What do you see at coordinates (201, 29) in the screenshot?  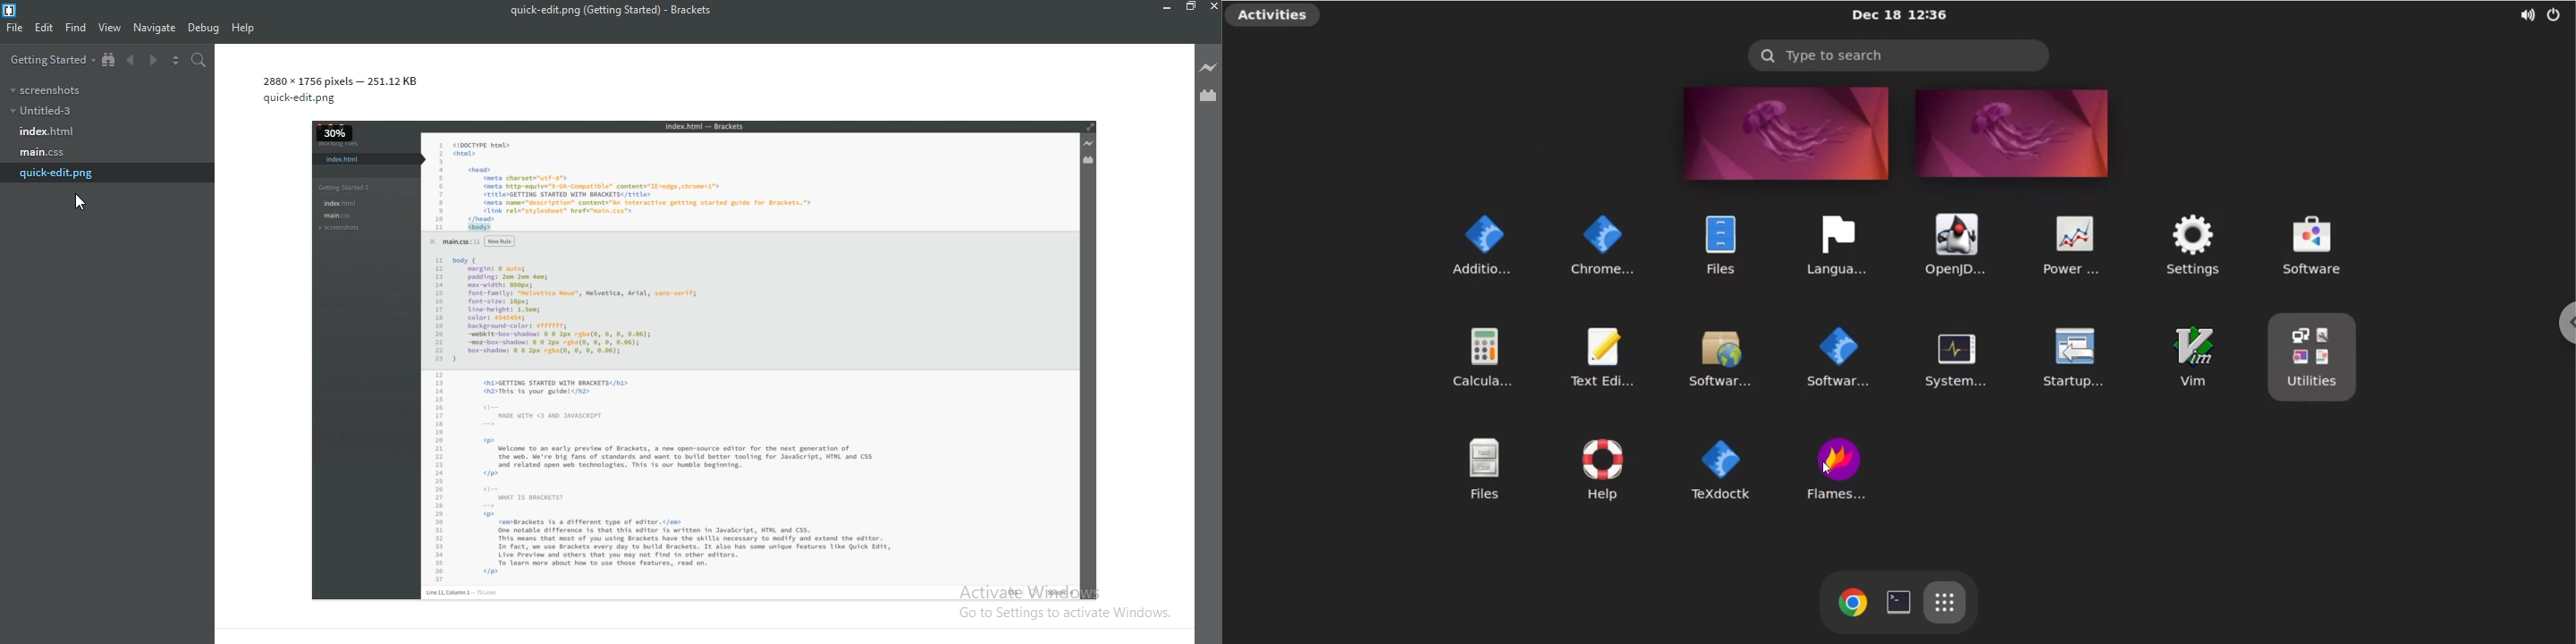 I see `debug` at bounding box center [201, 29].